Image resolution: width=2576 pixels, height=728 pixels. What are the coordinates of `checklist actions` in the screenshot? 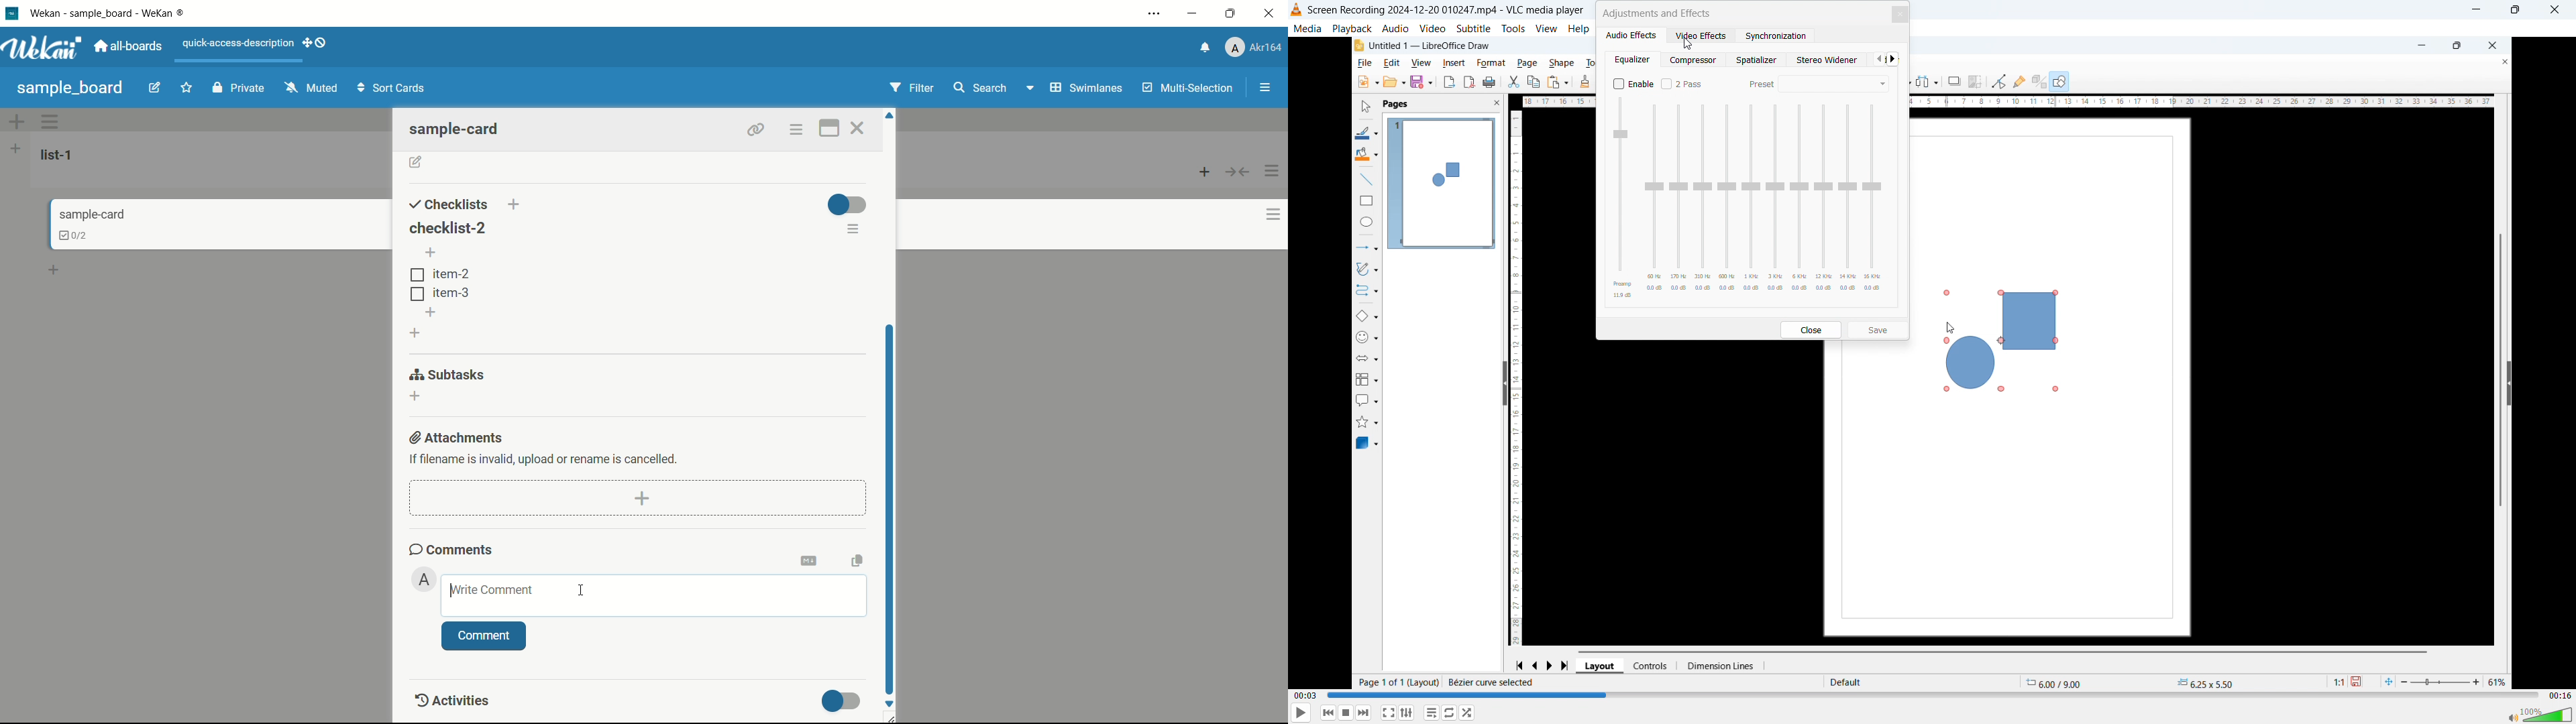 It's located at (854, 231).